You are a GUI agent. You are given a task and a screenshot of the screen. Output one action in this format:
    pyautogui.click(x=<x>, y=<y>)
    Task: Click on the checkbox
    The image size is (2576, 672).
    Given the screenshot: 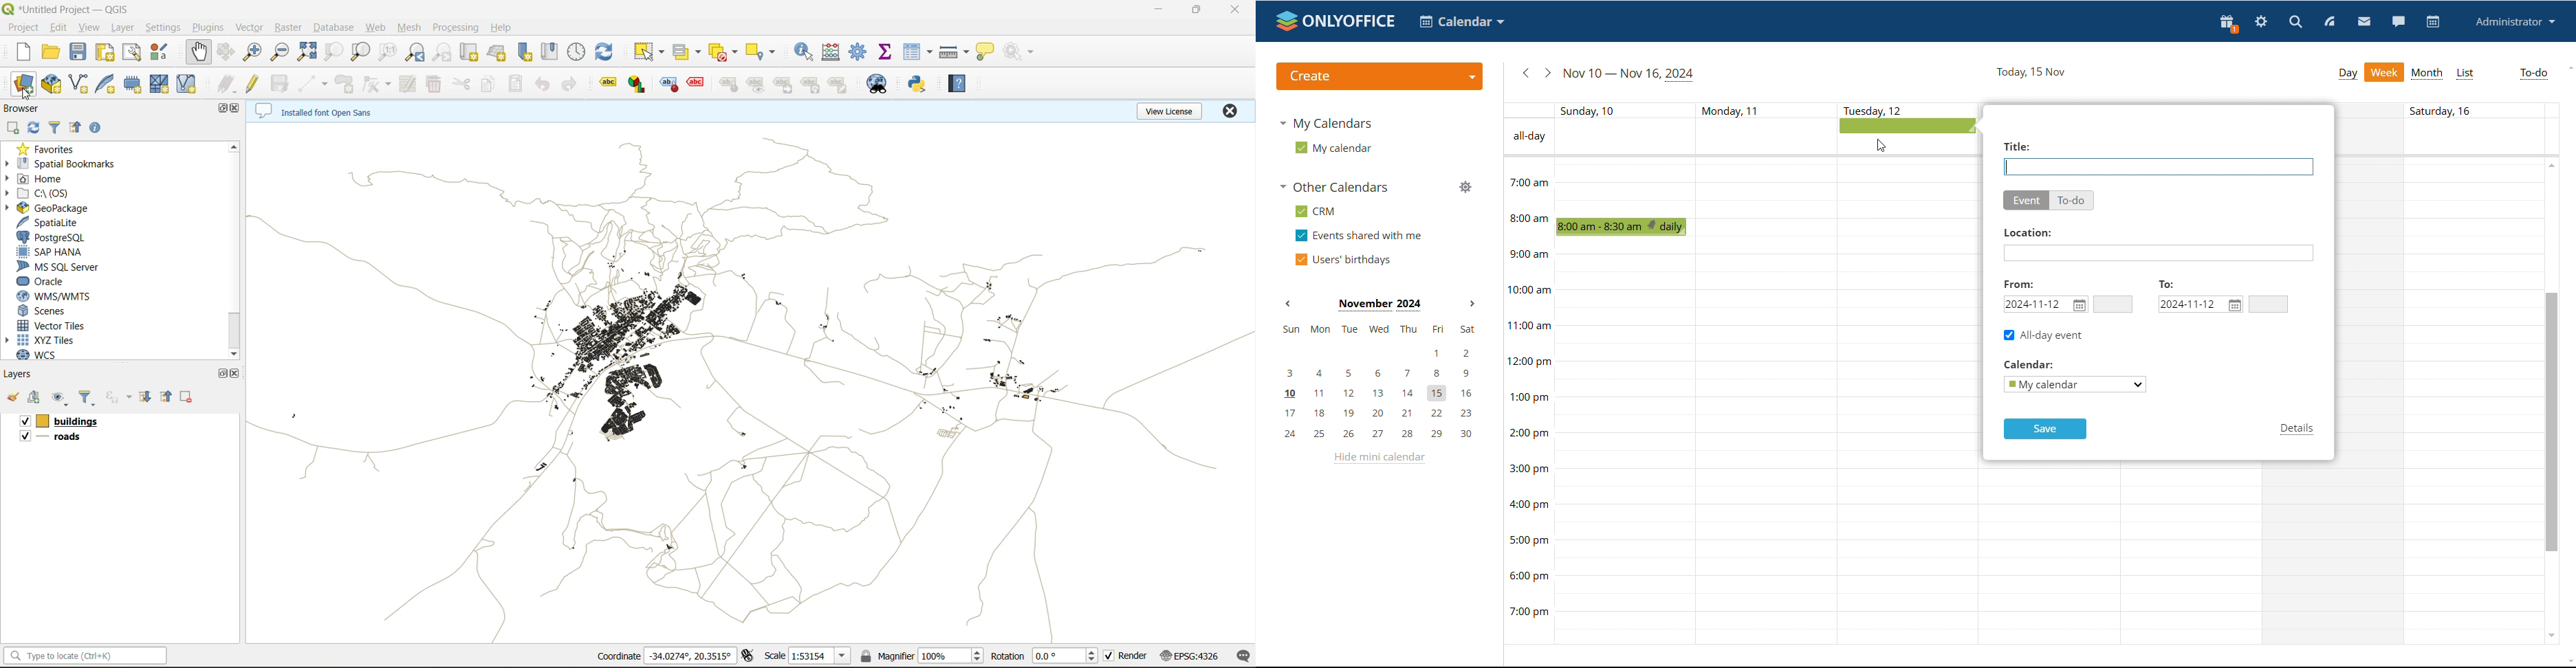 What is the action you would take?
    pyautogui.click(x=1109, y=656)
    